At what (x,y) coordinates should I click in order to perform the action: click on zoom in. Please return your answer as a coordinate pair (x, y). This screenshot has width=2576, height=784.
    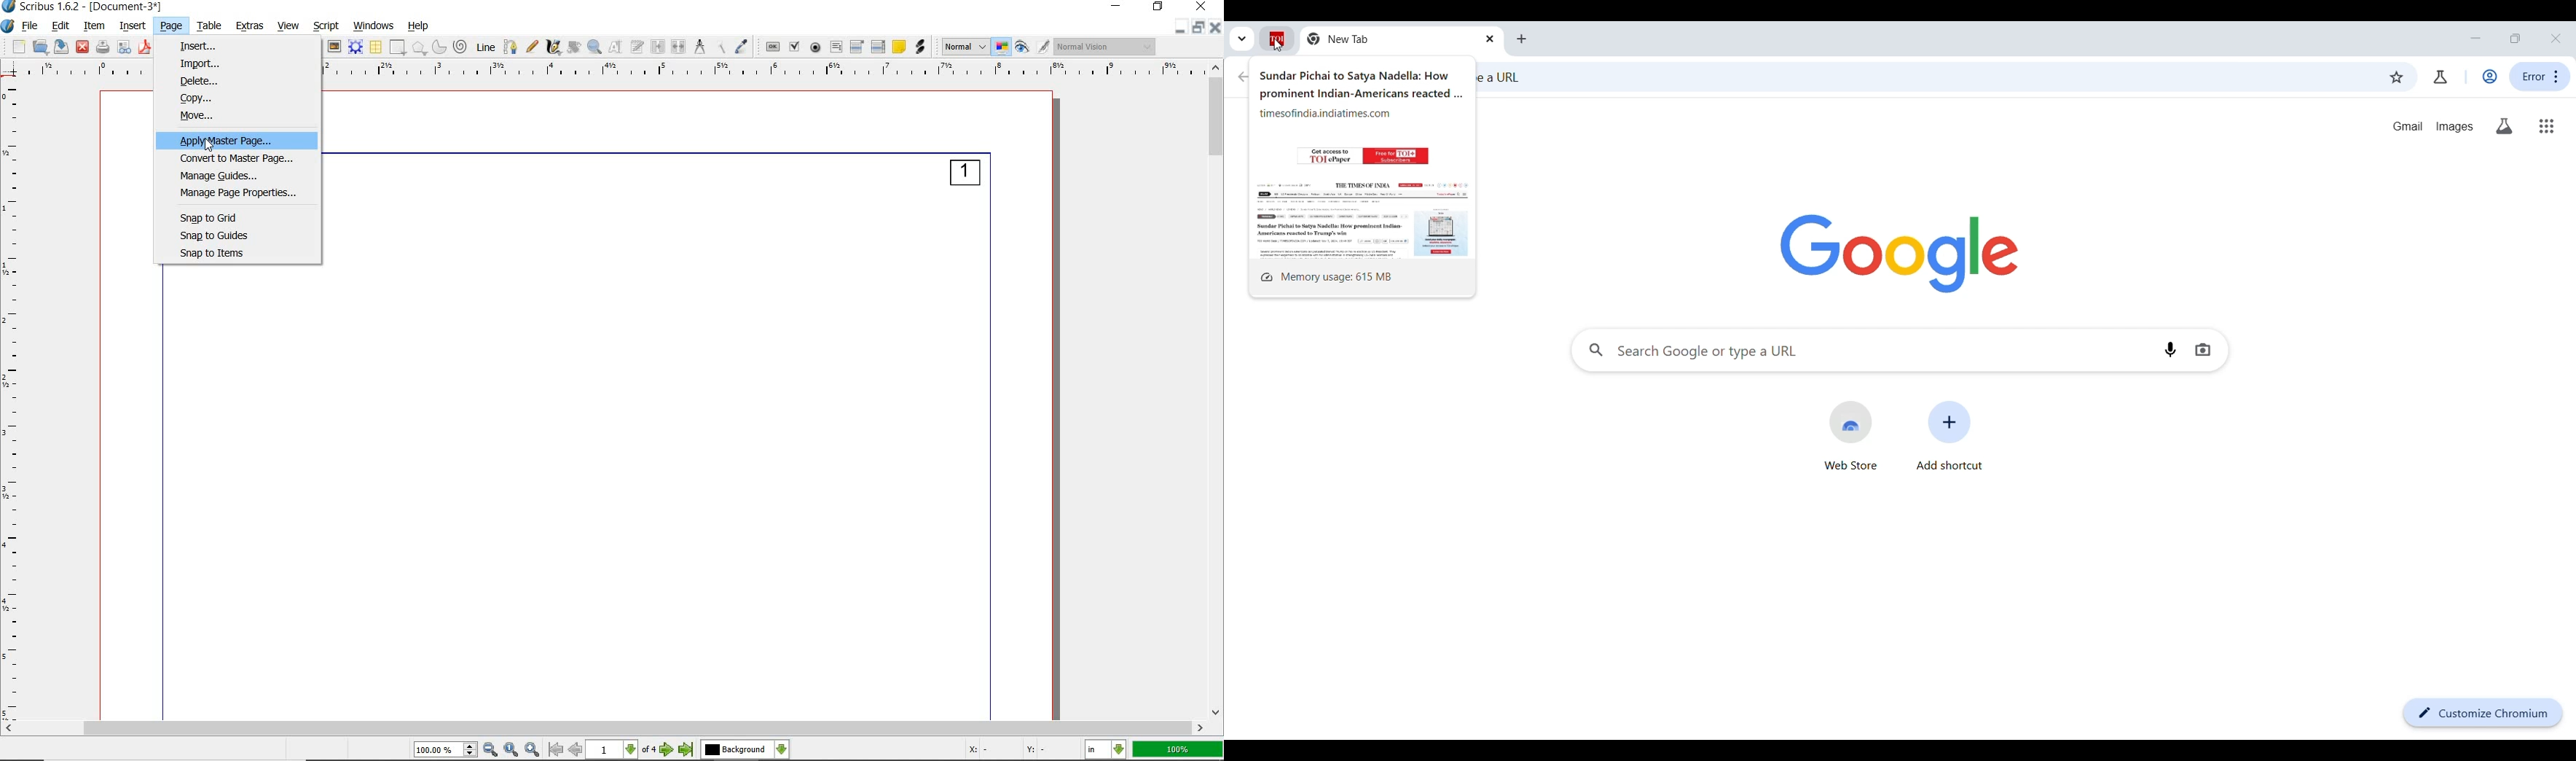
    Looking at the image, I should click on (534, 749).